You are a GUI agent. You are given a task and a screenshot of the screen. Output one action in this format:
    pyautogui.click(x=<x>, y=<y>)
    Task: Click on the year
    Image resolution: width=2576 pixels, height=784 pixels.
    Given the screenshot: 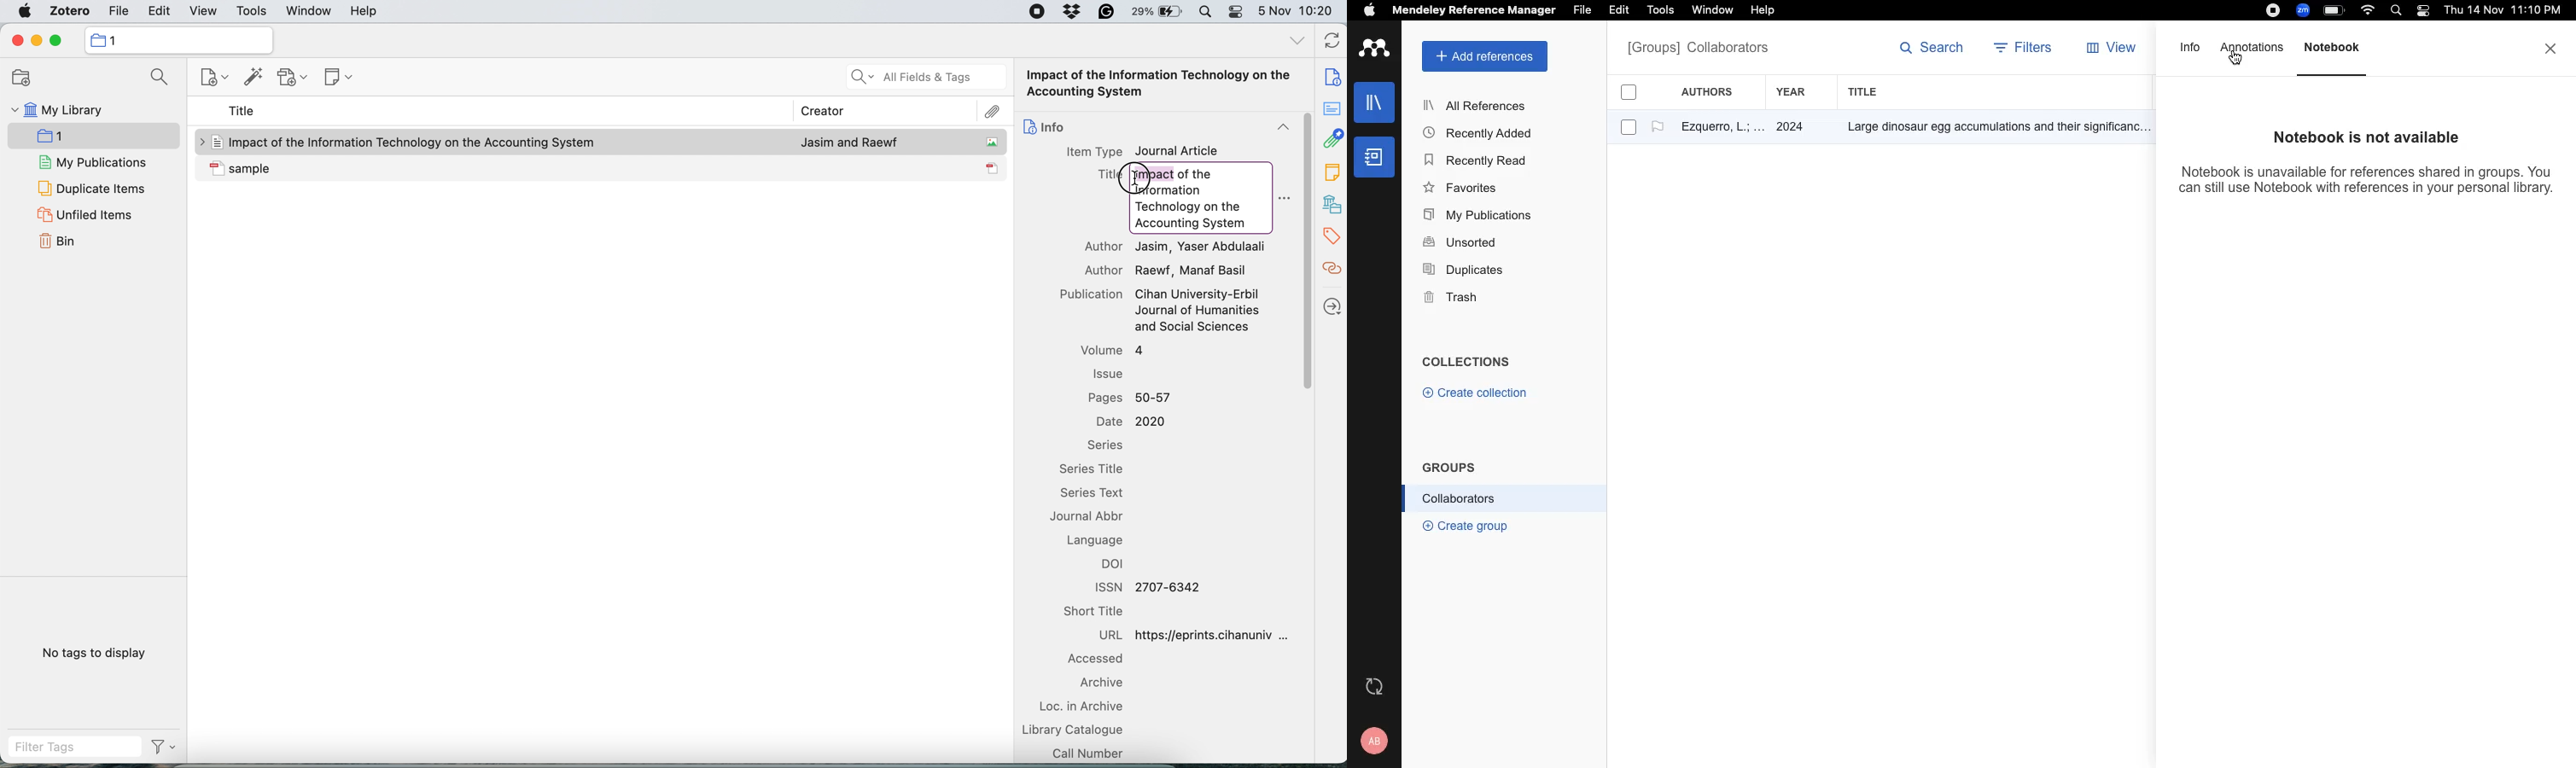 What is the action you would take?
    pyautogui.click(x=1800, y=92)
    